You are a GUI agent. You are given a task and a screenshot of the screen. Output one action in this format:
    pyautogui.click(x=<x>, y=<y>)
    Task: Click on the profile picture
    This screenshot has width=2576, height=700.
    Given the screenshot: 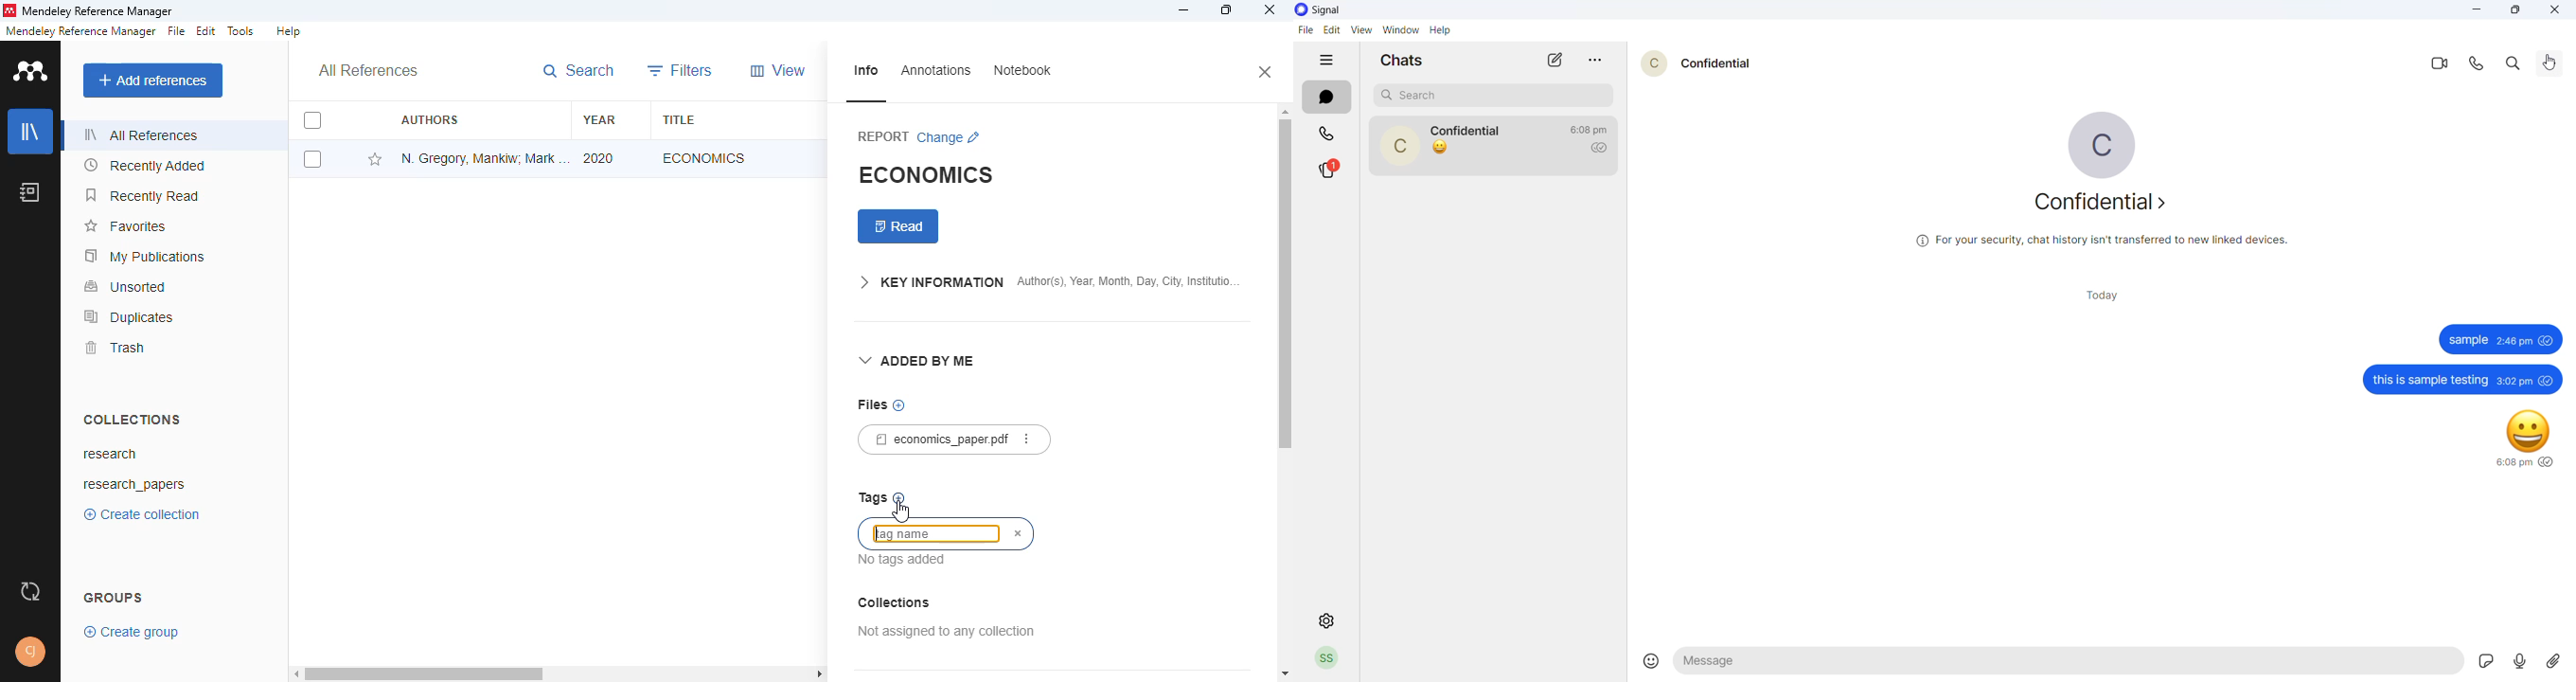 What is the action you would take?
    pyautogui.click(x=1398, y=146)
    